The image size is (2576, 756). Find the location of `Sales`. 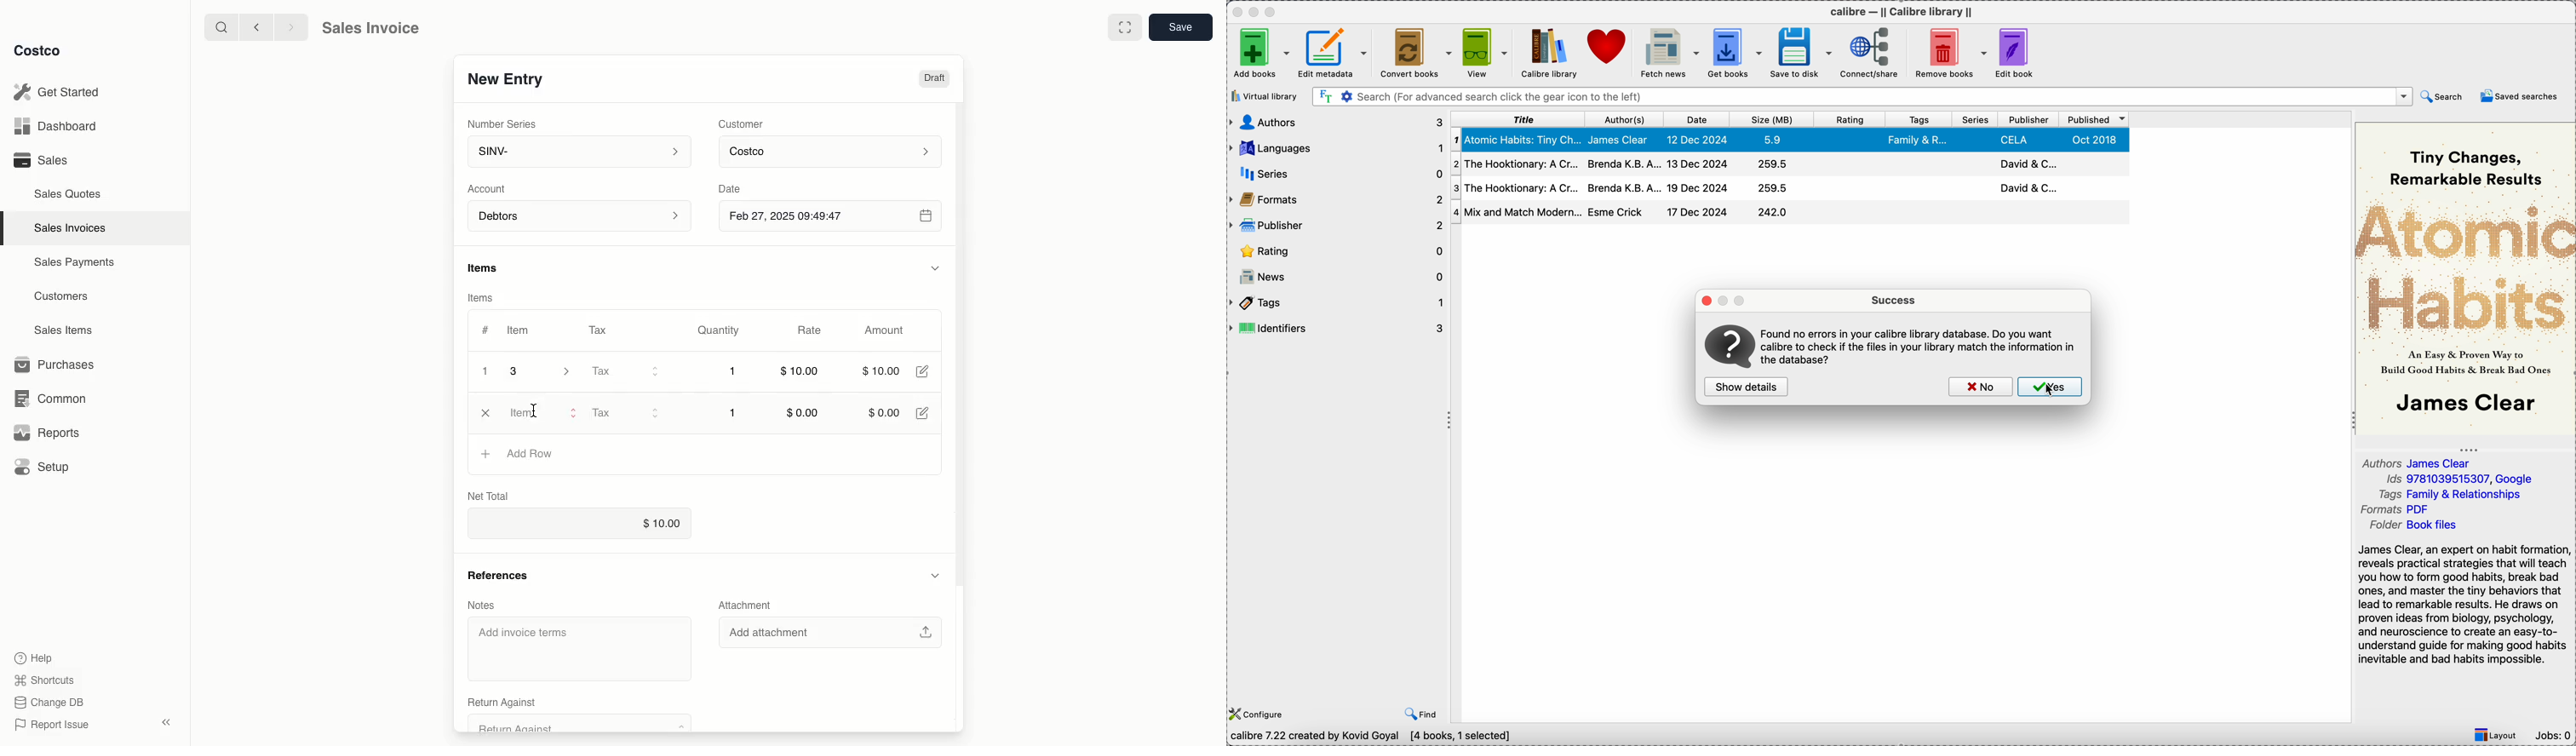

Sales is located at coordinates (39, 159).